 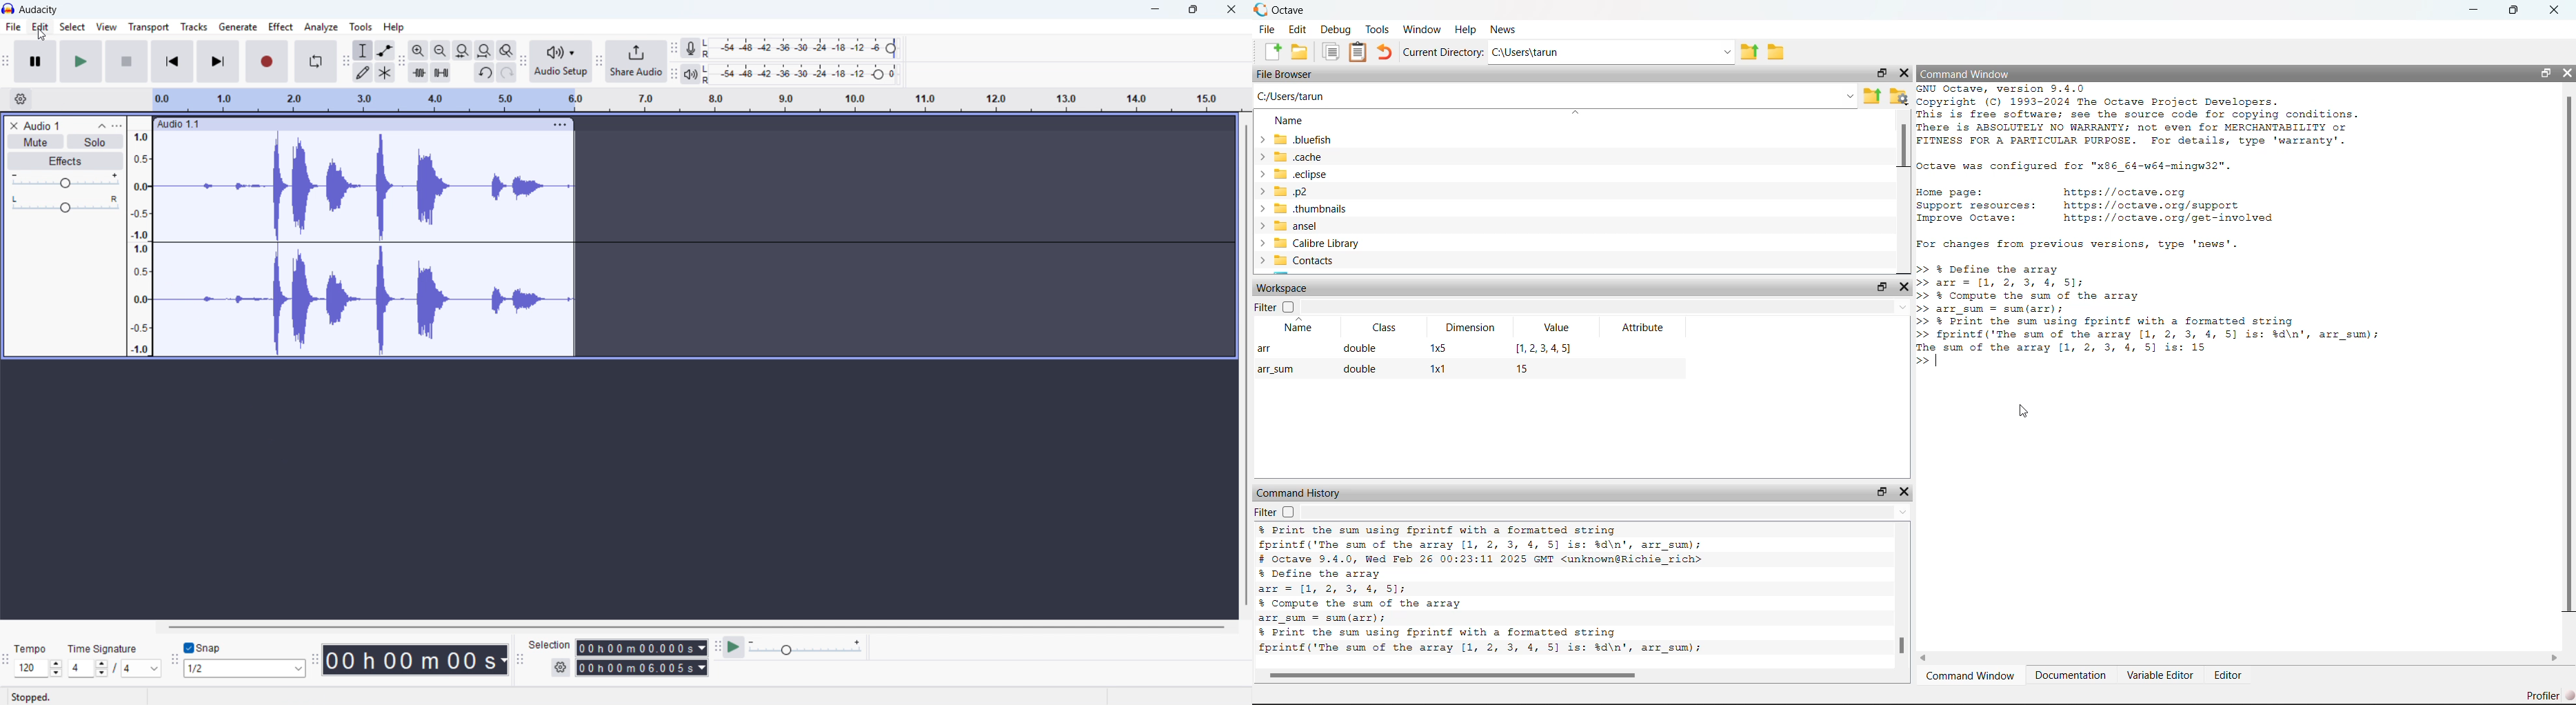 I want to click on thumbnails, so click(x=1303, y=209).